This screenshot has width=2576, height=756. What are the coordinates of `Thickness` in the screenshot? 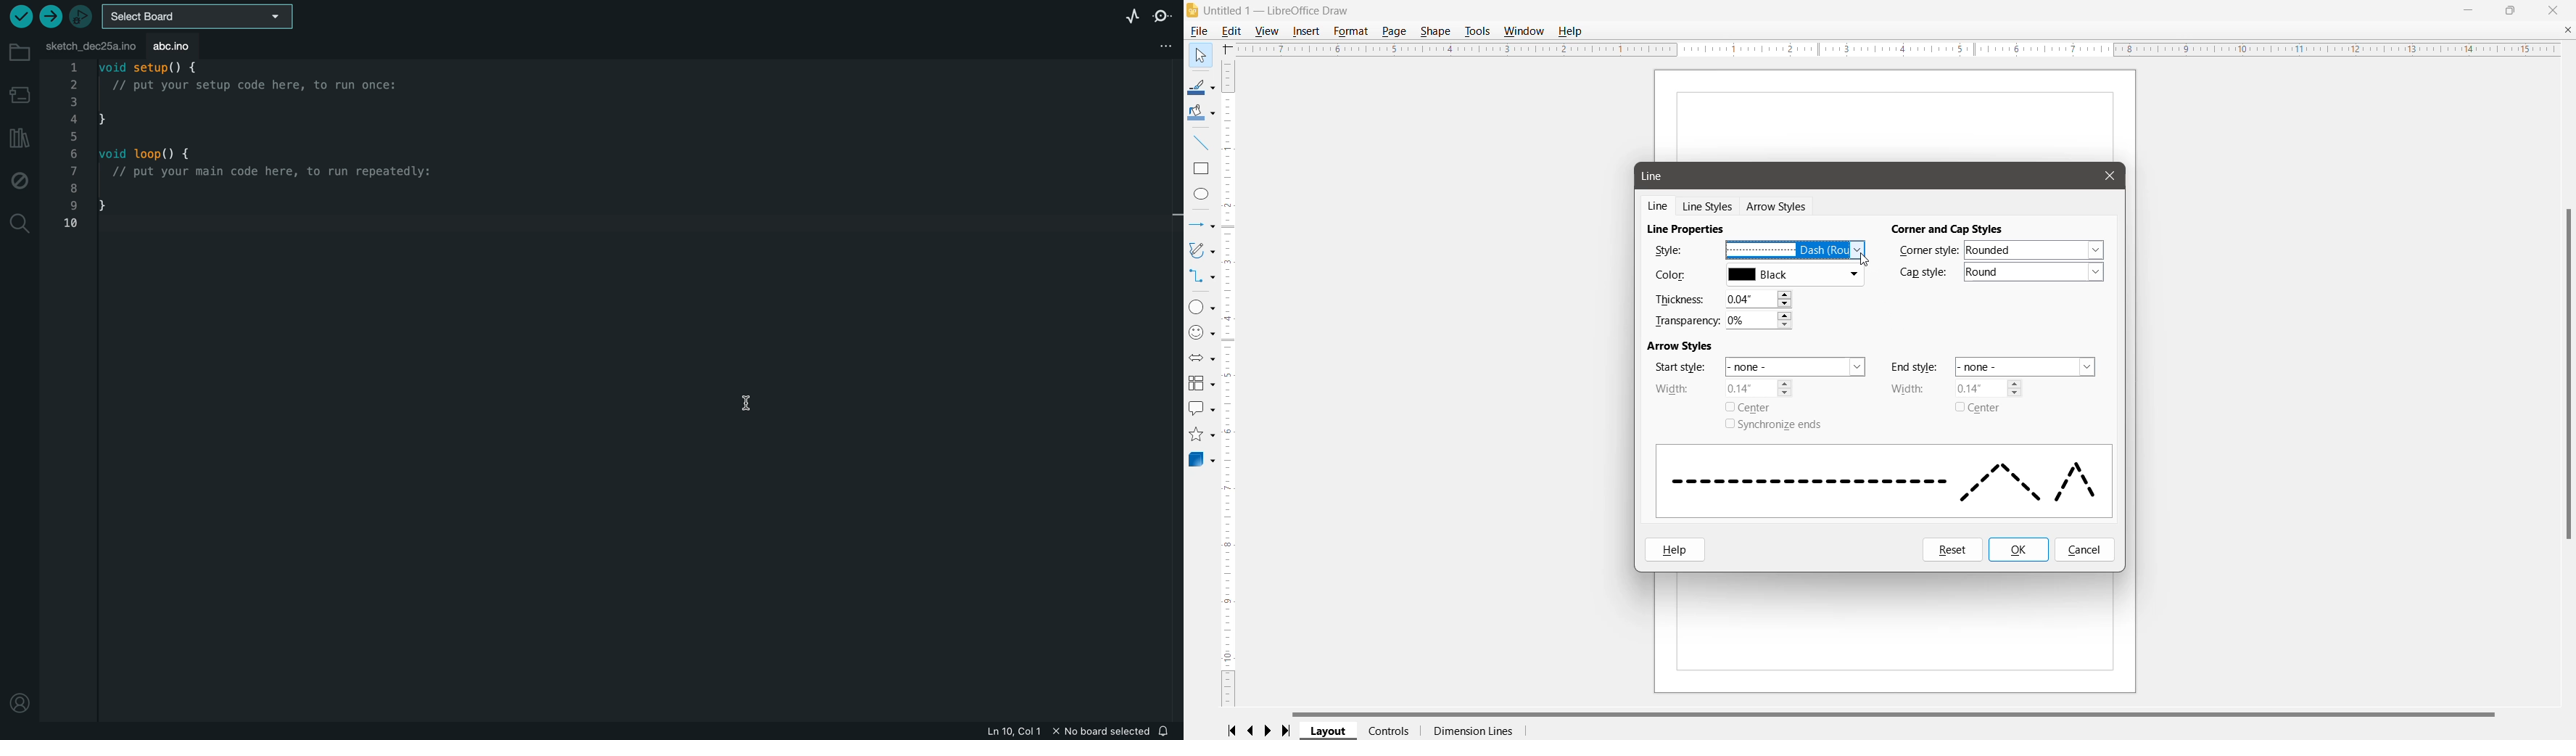 It's located at (1683, 300).